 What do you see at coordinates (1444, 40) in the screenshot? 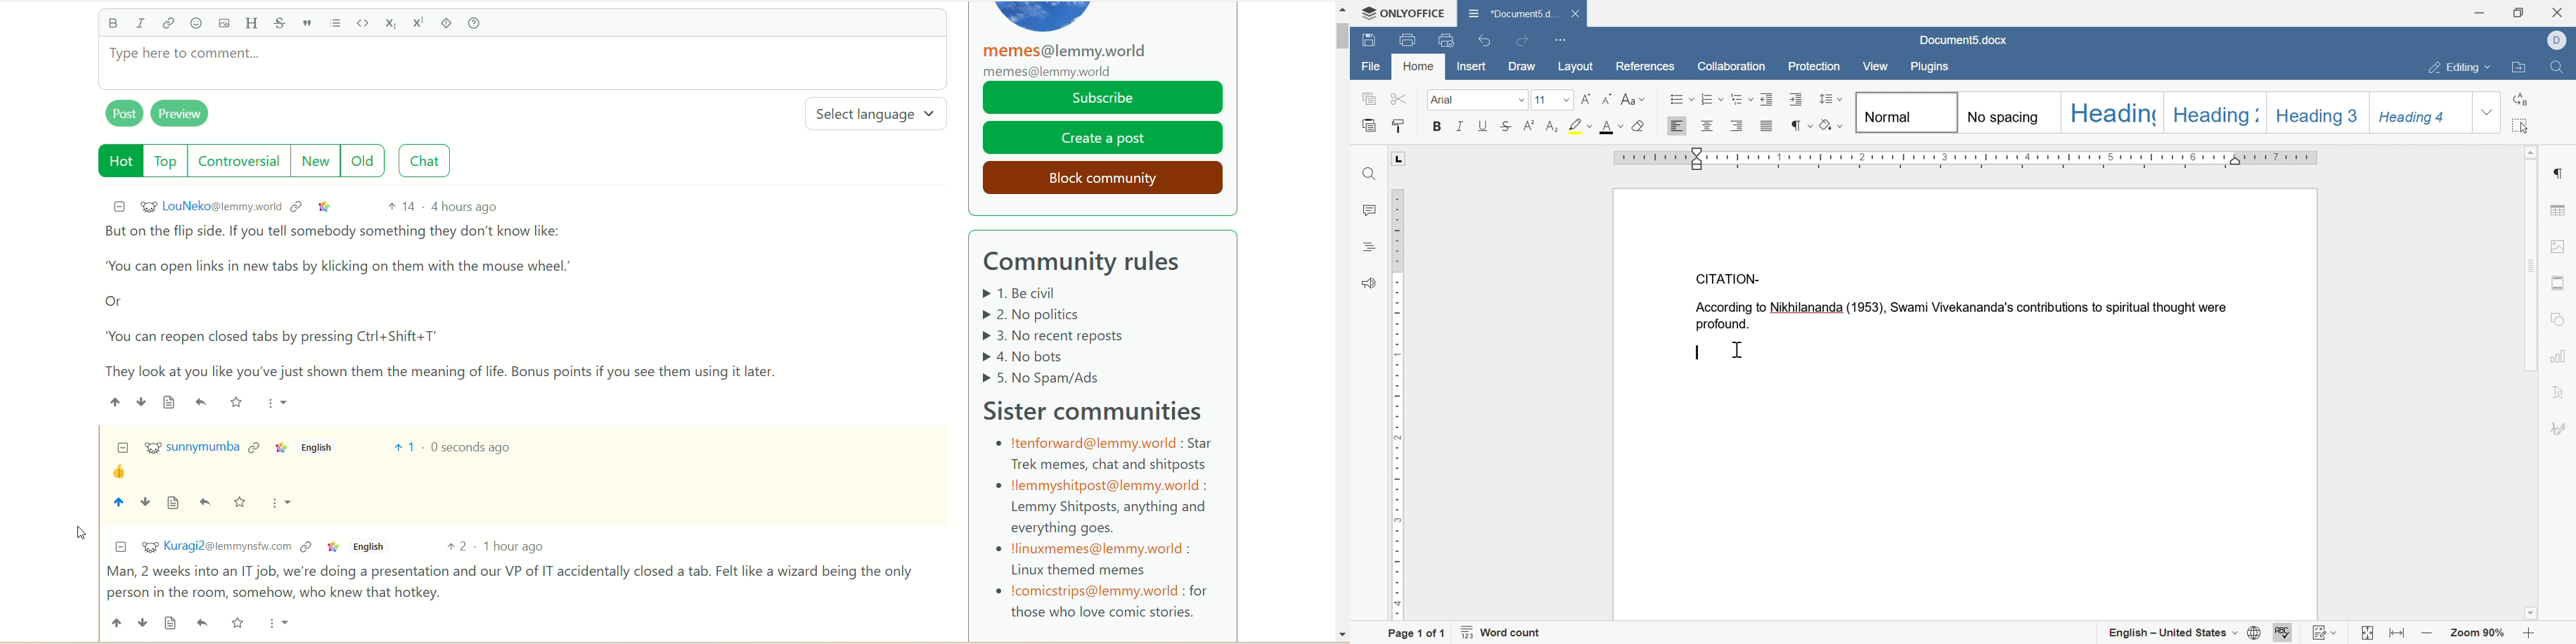
I see `quick print` at bounding box center [1444, 40].